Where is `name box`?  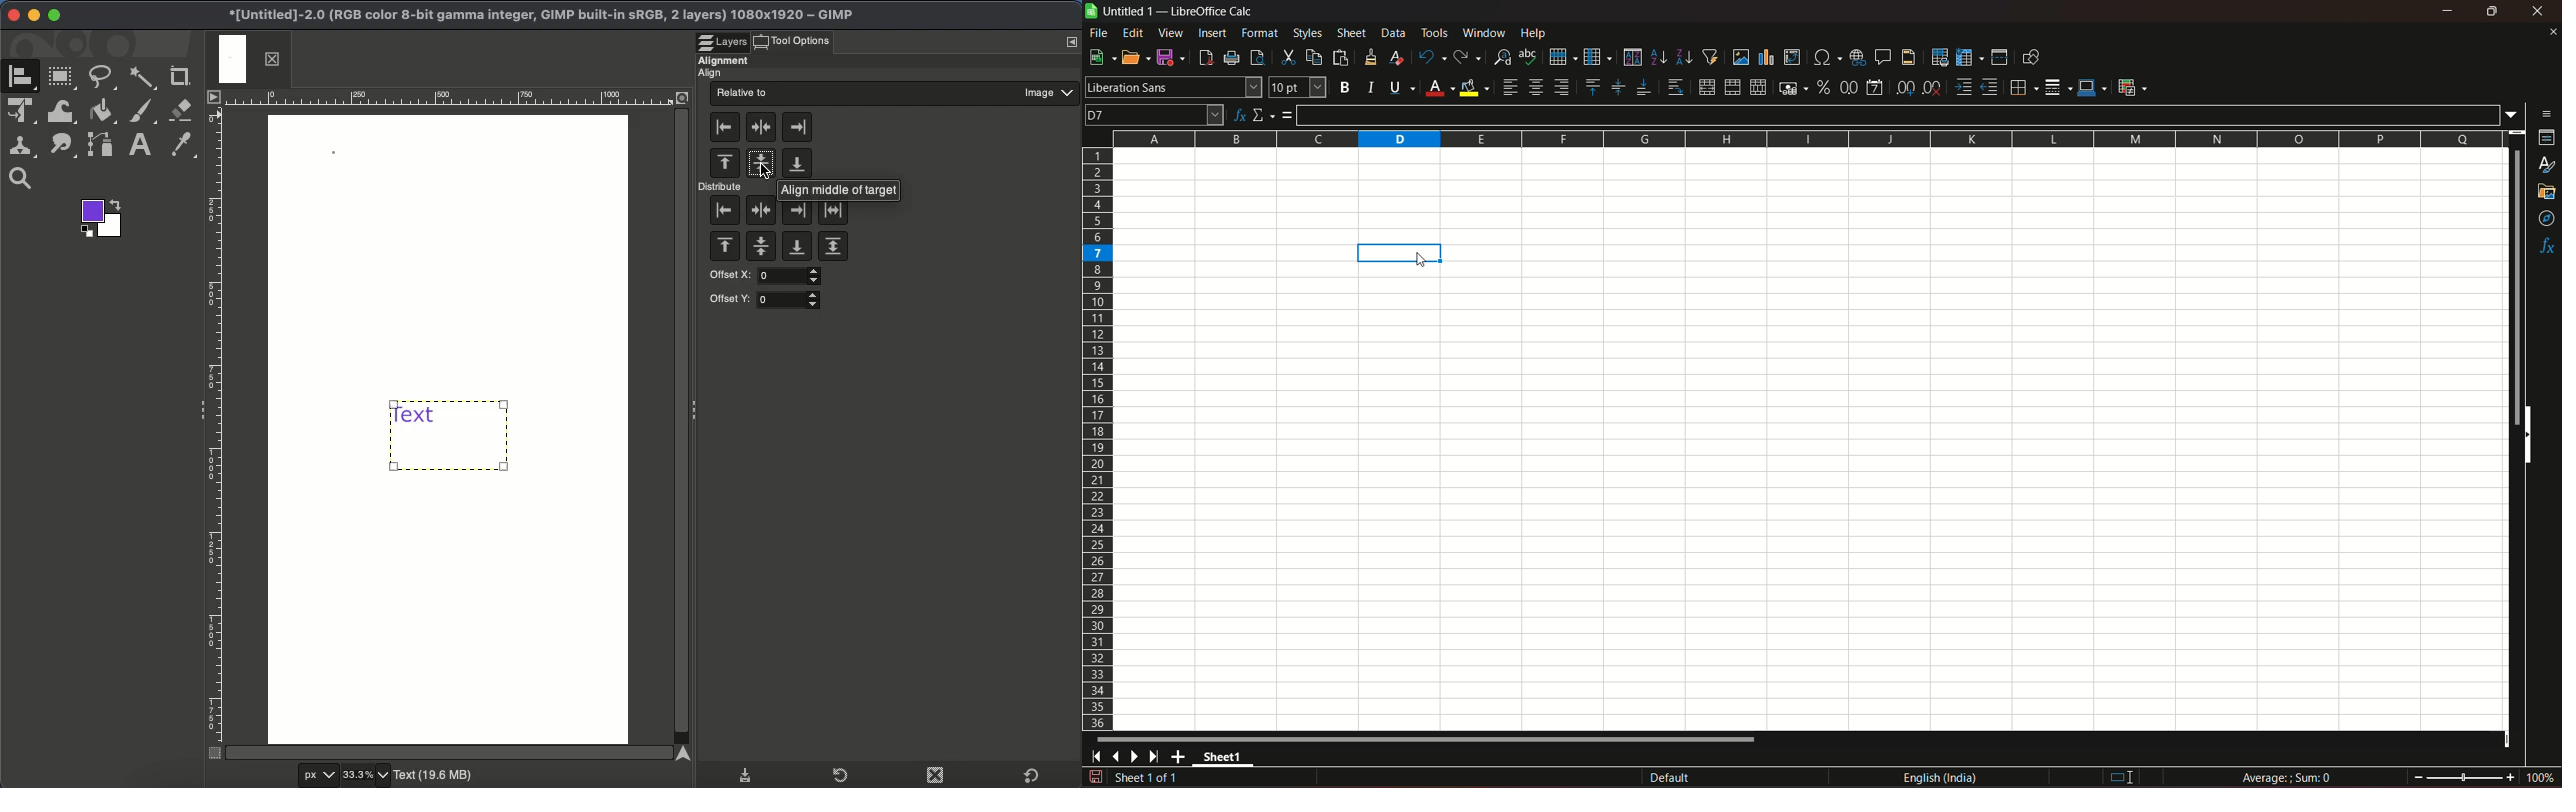
name box is located at coordinates (1154, 113).